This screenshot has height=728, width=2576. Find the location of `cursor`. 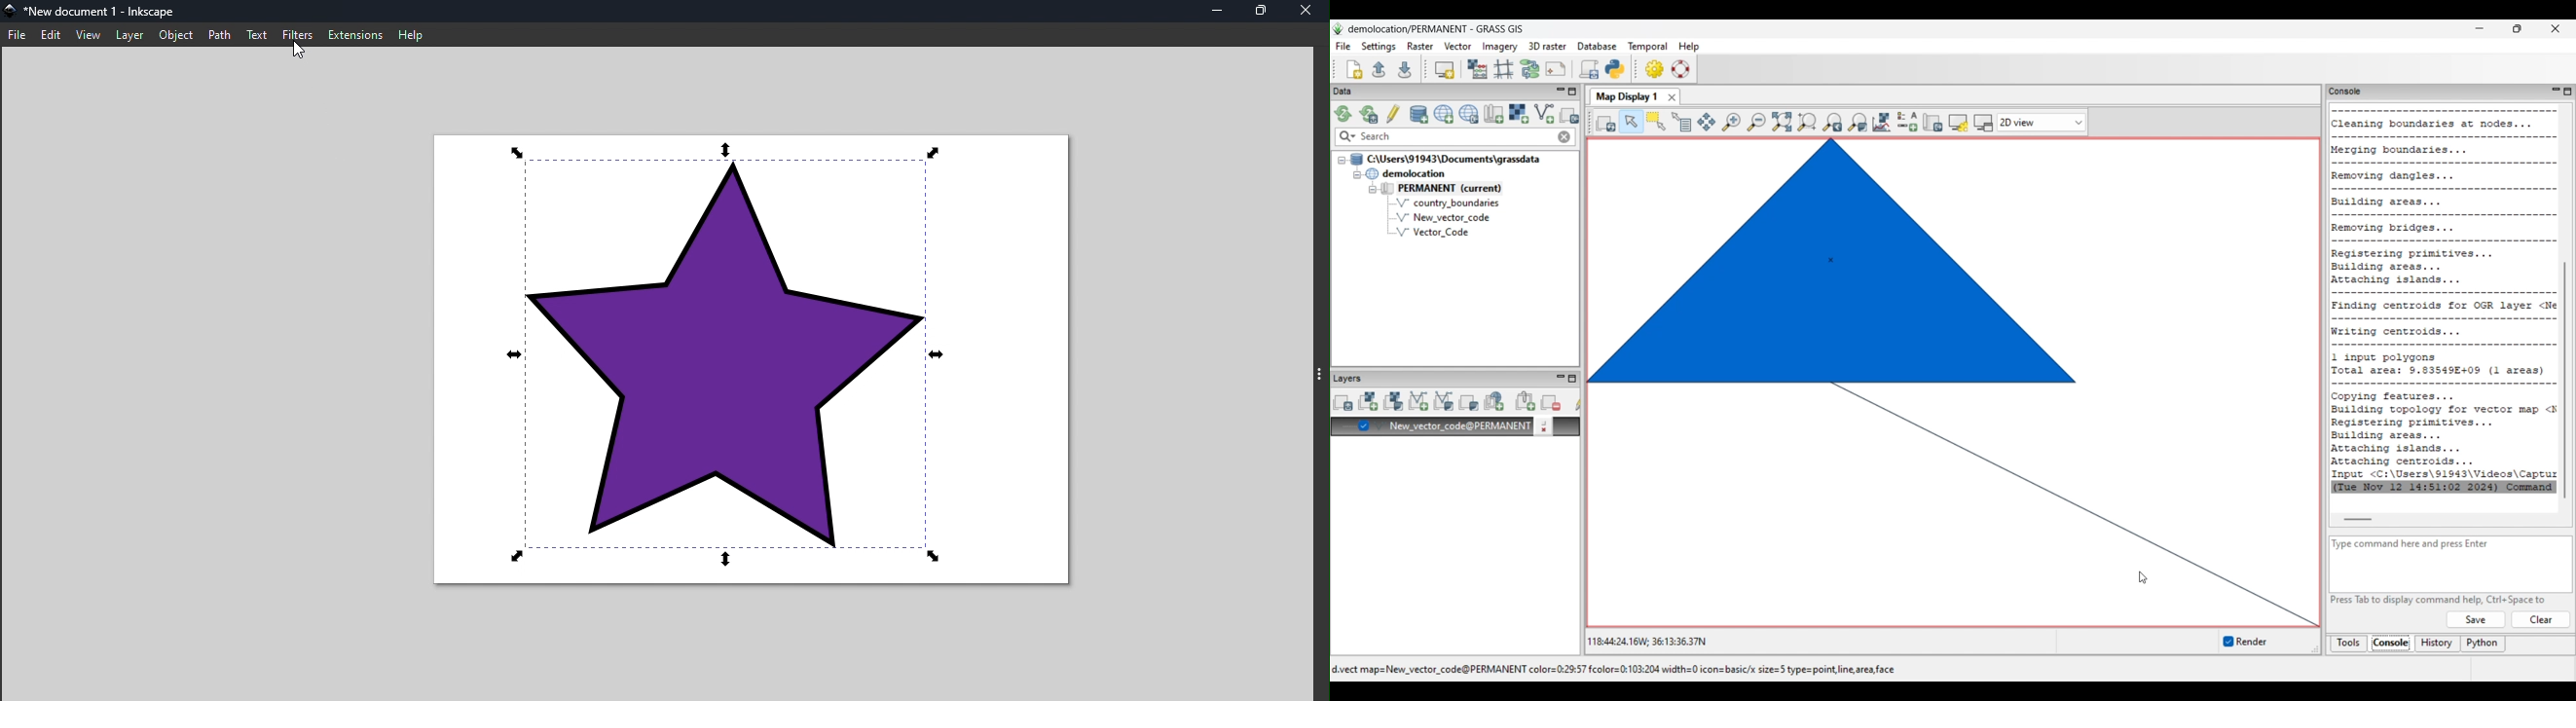

cursor is located at coordinates (300, 53).